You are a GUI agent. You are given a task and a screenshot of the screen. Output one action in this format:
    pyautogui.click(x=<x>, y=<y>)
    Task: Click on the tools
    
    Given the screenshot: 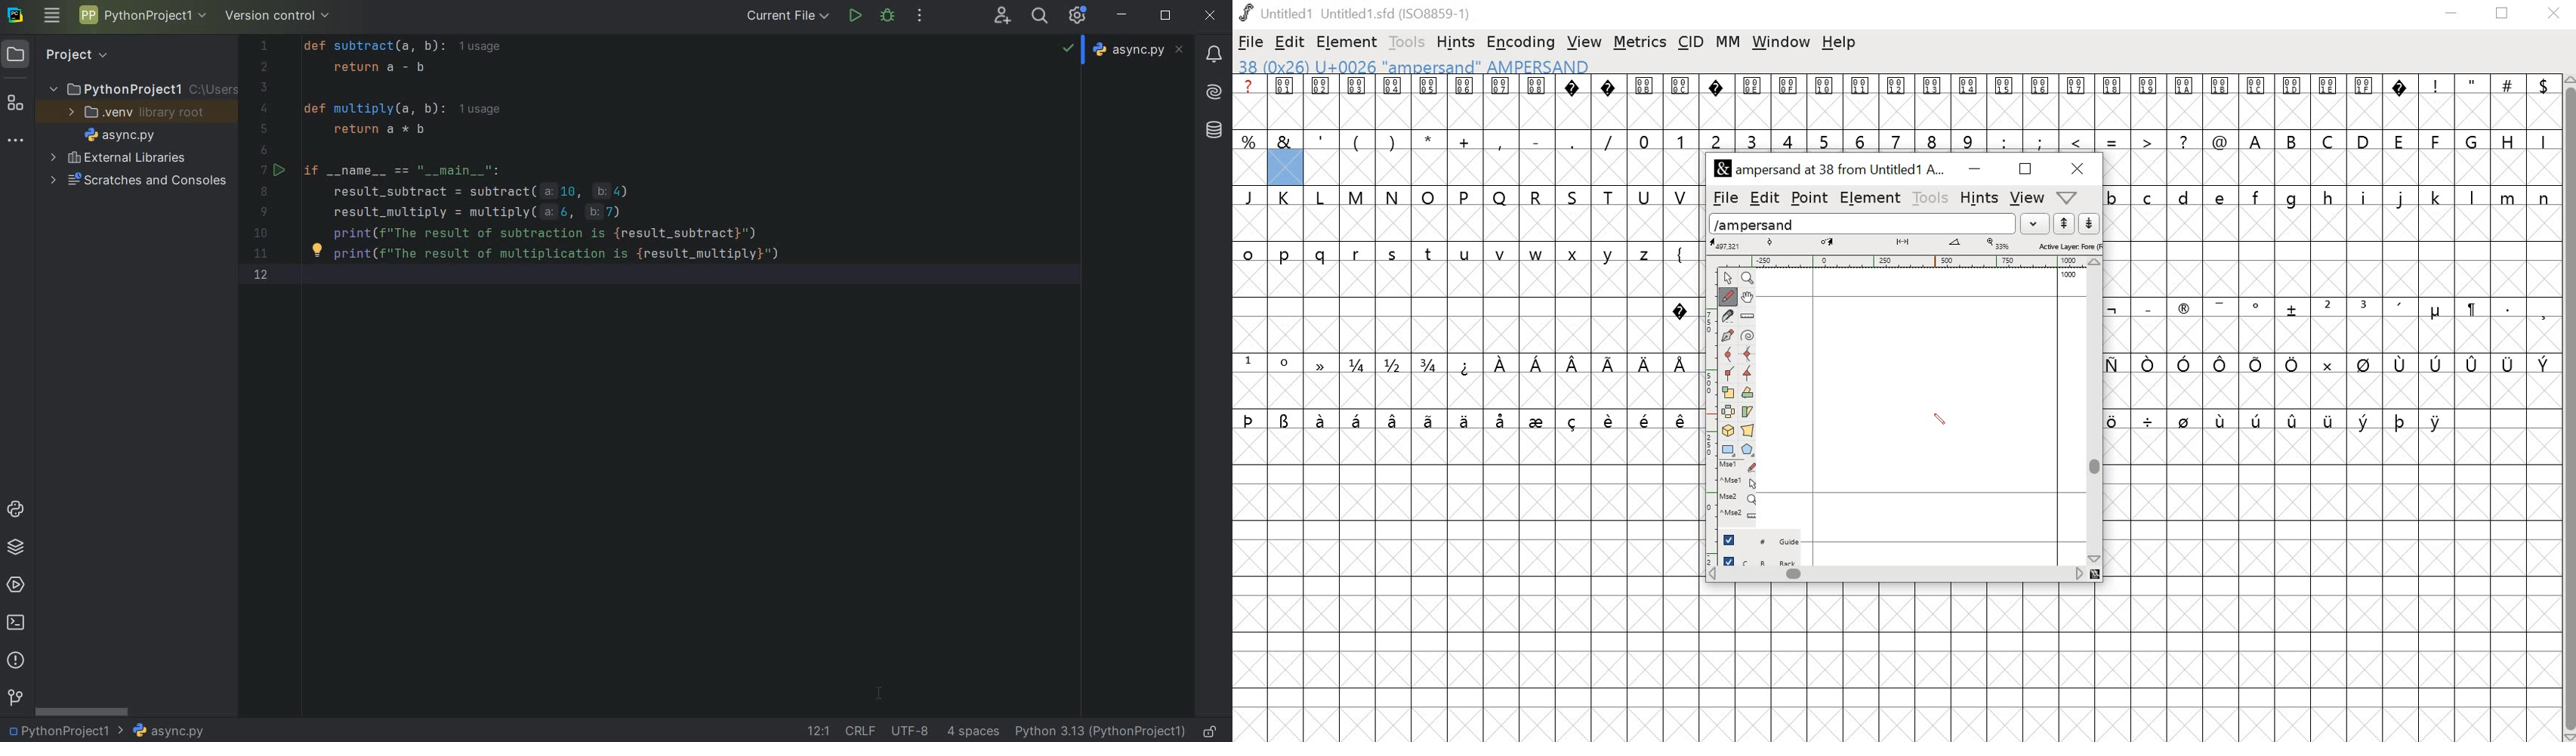 What is the action you would take?
    pyautogui.click(x=1404, y=41)
    